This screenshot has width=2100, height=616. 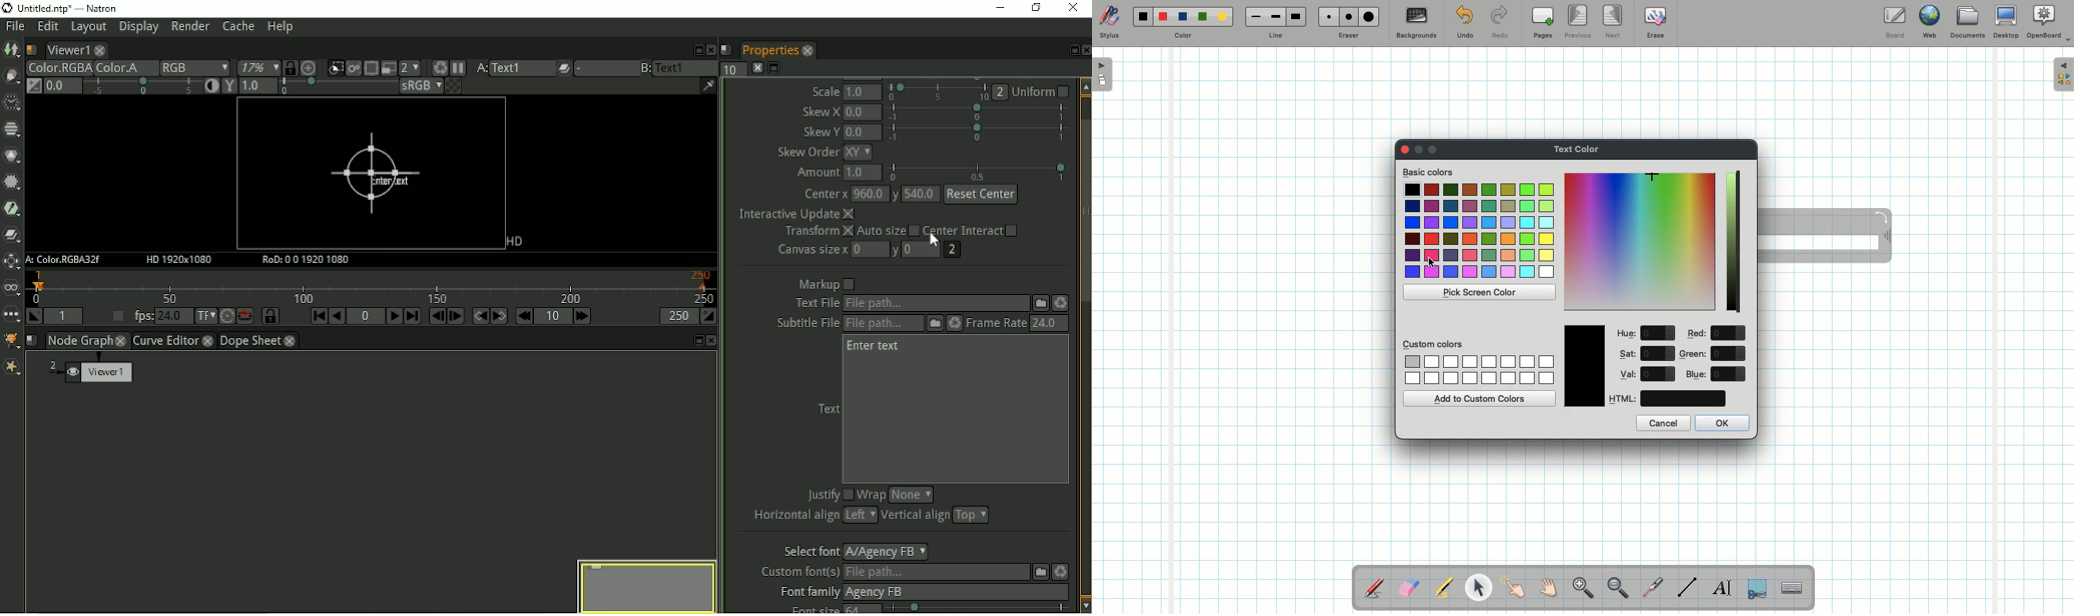 What do you see at coordinates (1060, 303) in the screenshot?
I see `Reload the file` at bounding box center [1060, 303].